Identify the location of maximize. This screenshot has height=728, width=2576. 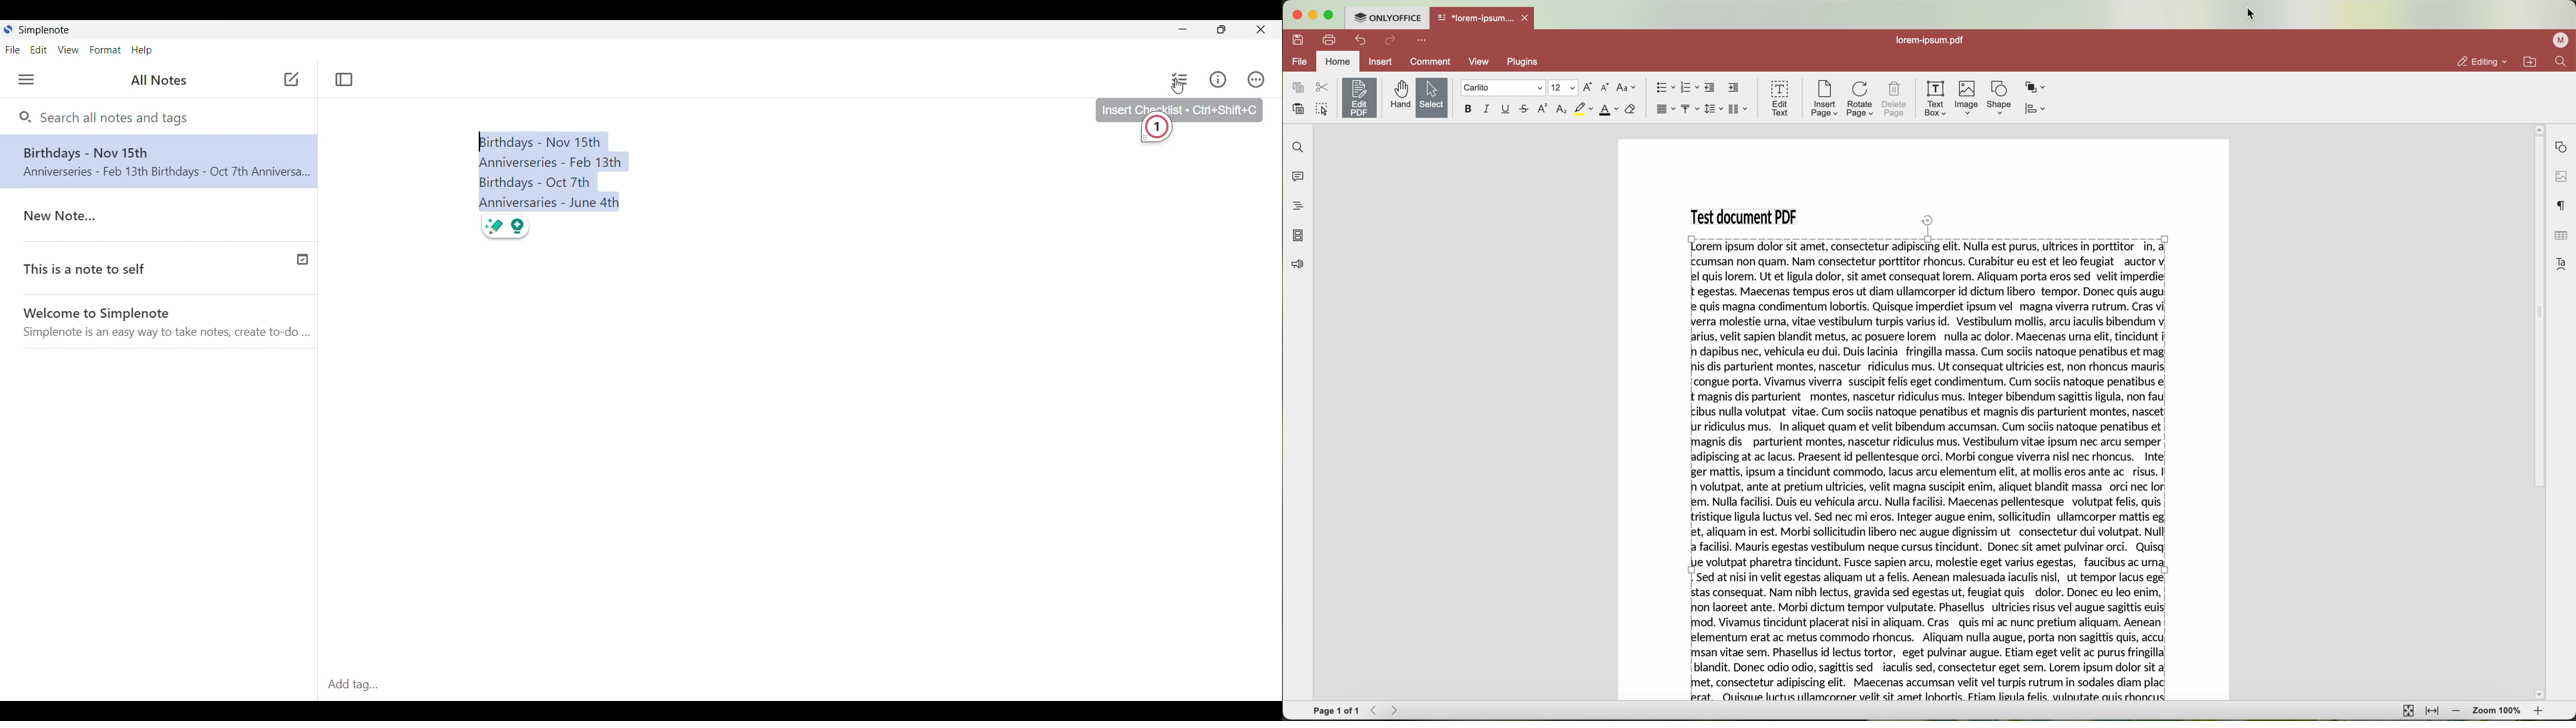
(1331, 15).